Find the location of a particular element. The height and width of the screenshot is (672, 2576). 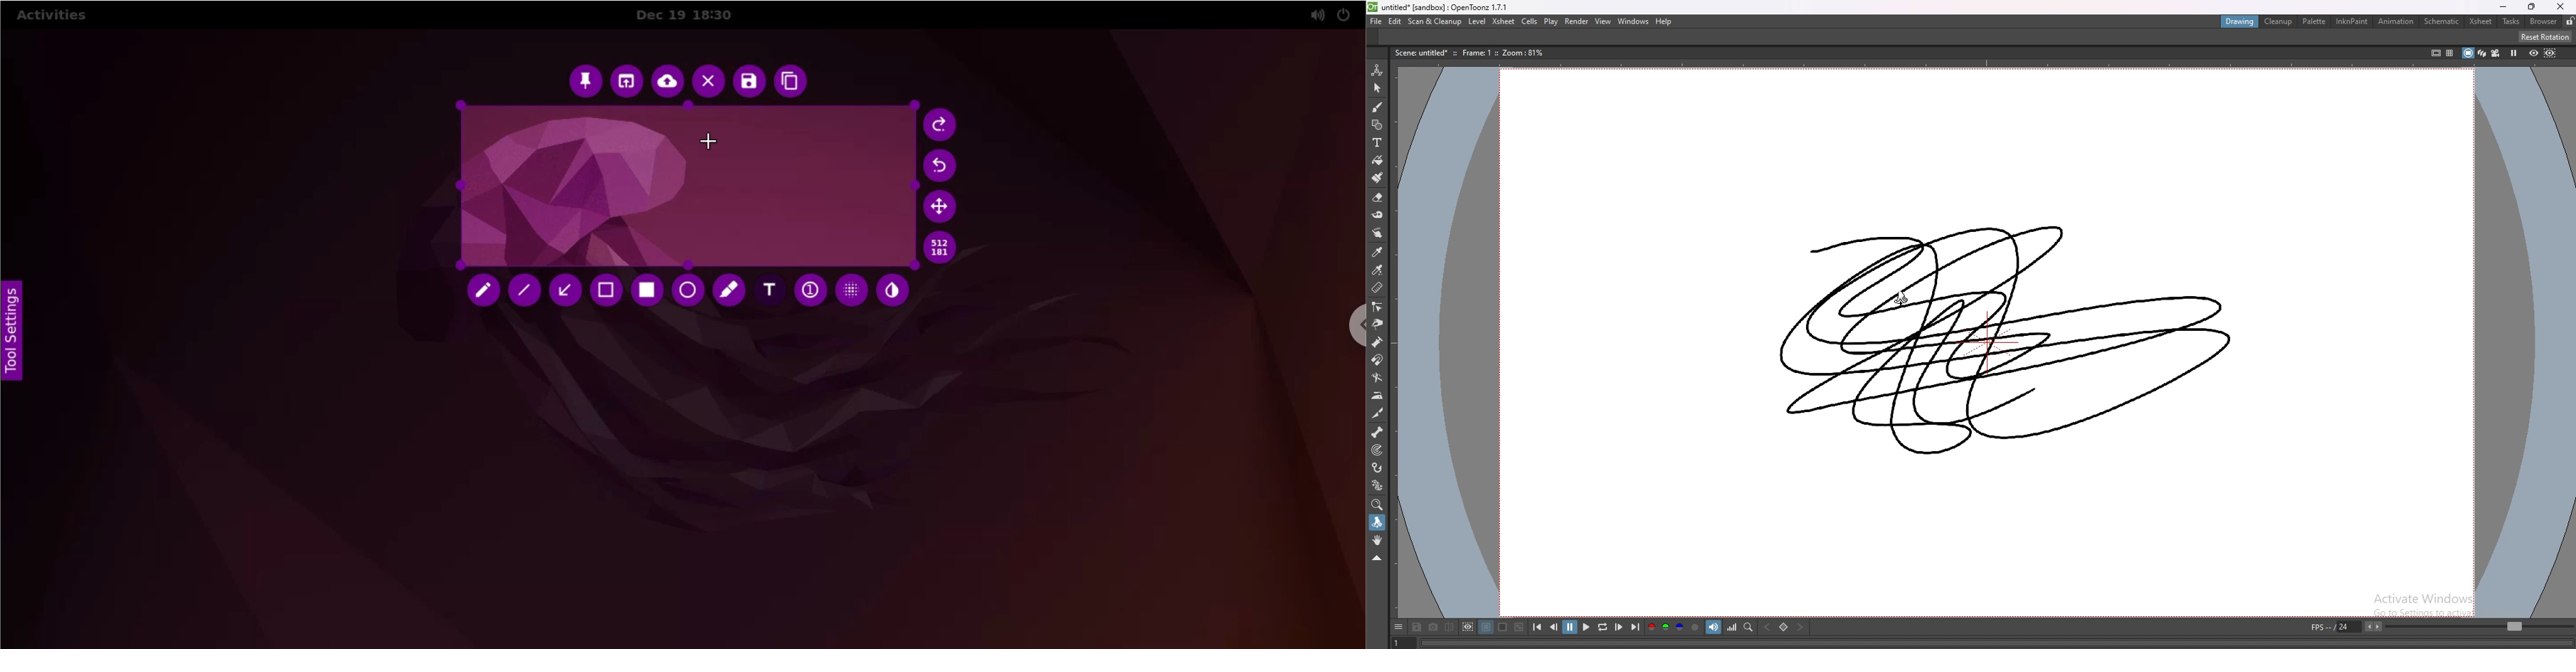

alpha channel is located at coordinates (1695, 628).